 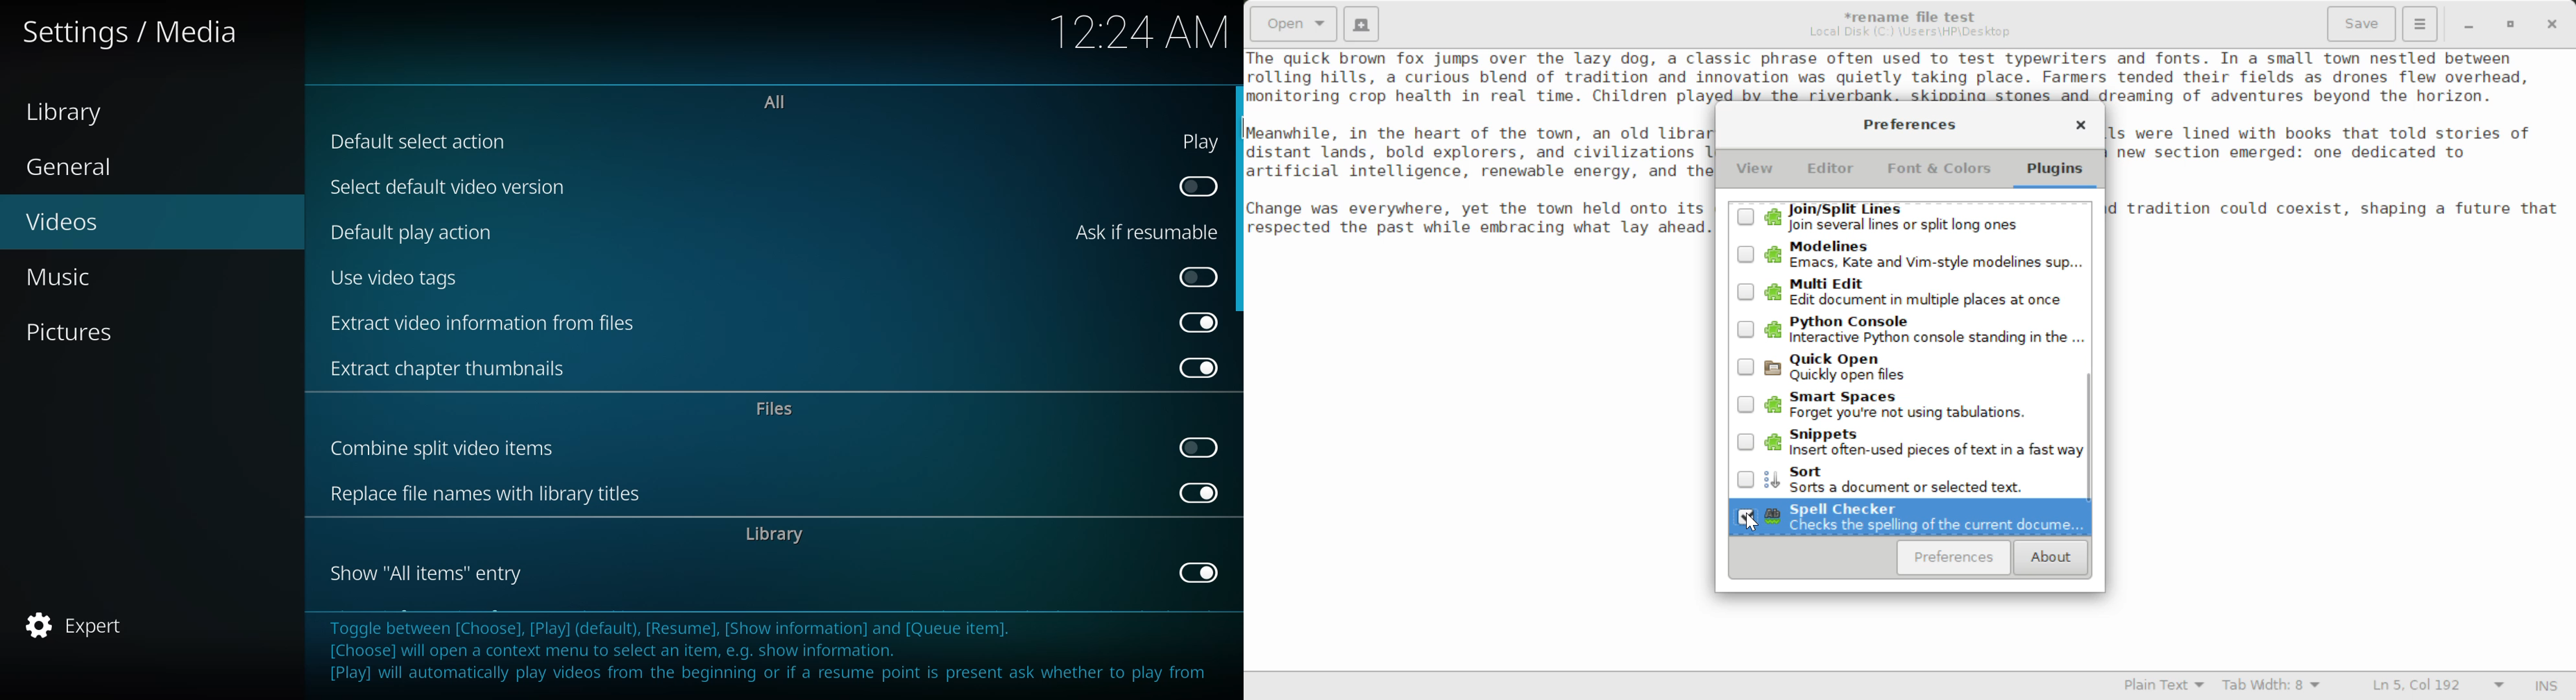 I want to click on enabled, so click(x=1195, y=322).